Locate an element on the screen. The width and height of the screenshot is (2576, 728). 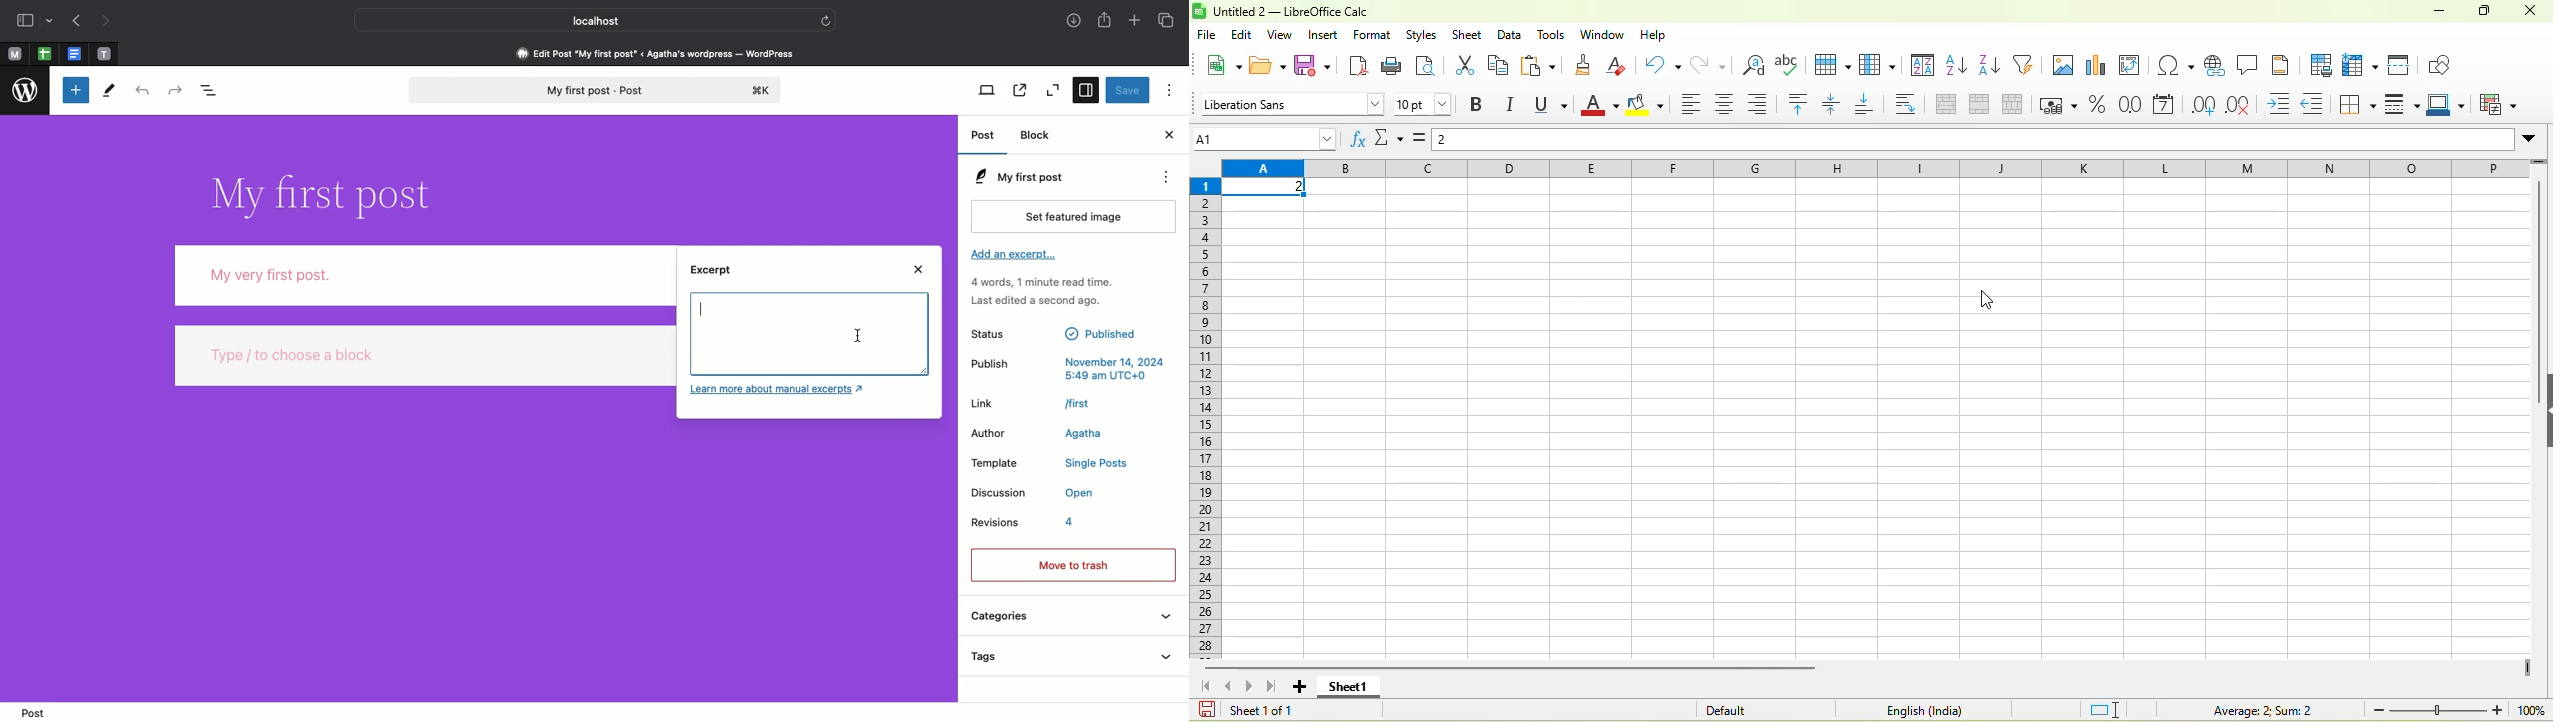
define print area is located at coordinates (2320, 65).